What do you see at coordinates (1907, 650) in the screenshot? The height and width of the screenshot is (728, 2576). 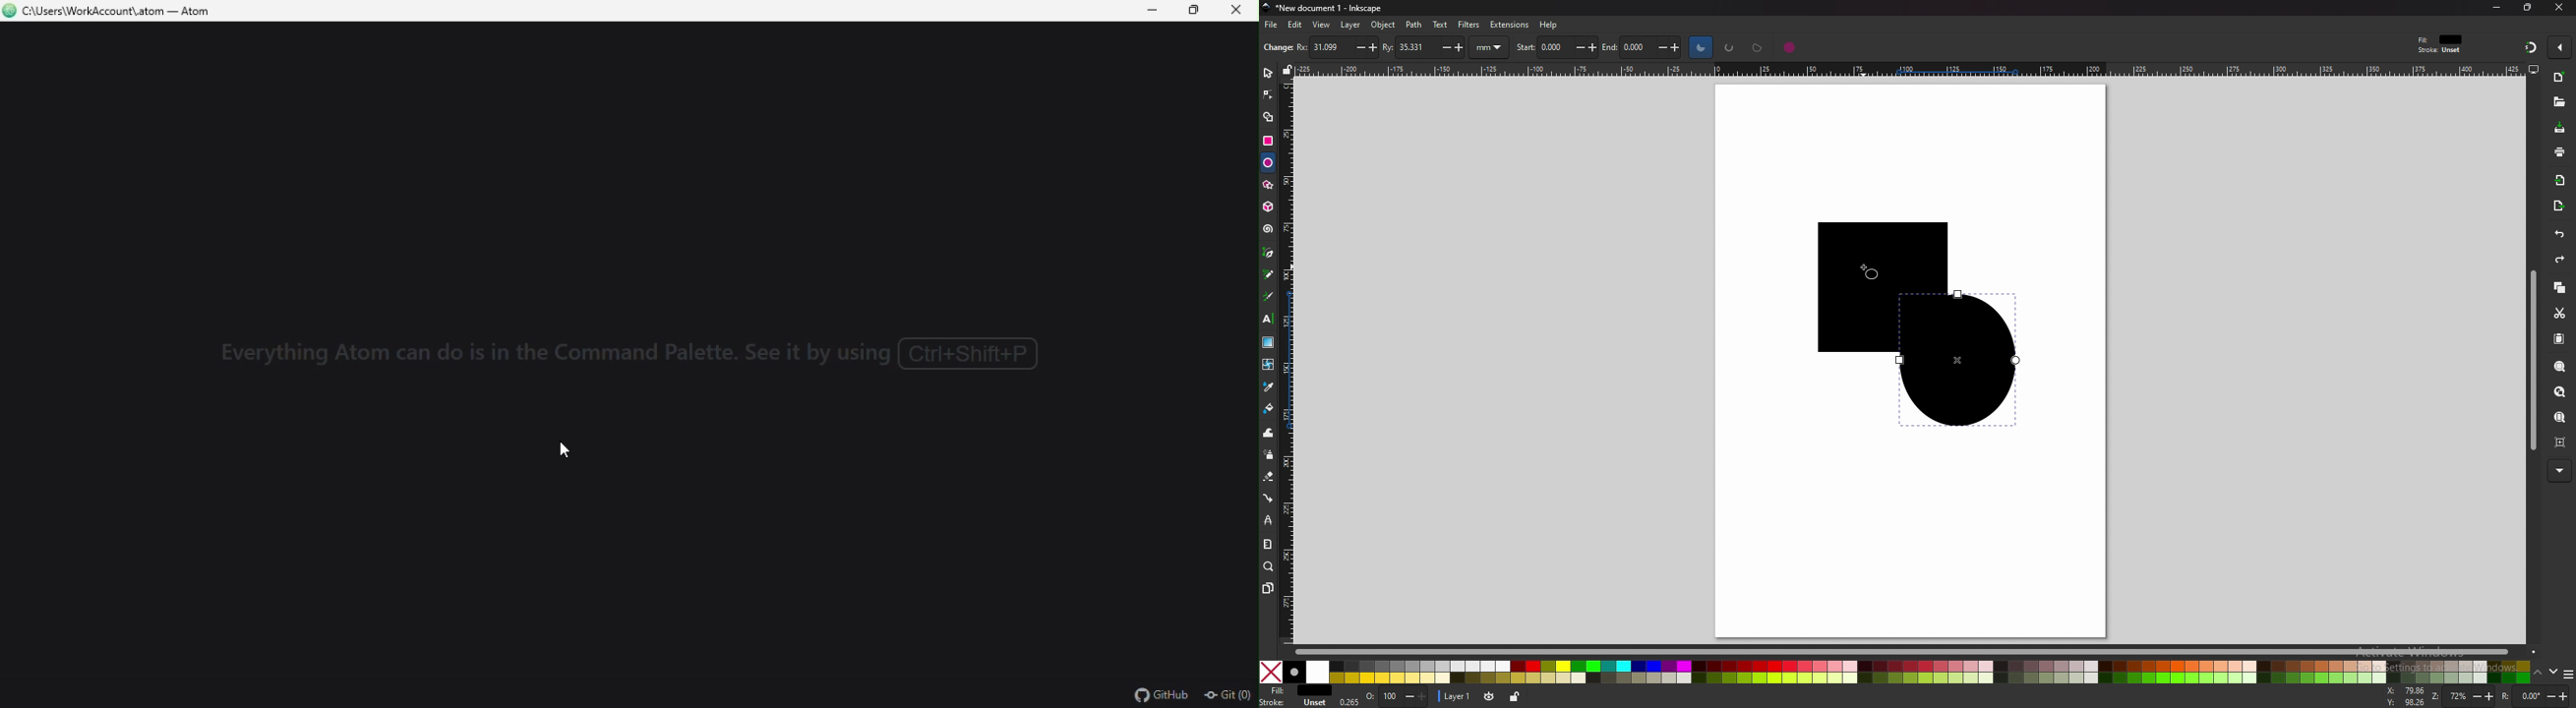 I see `scroll bar` at bounding box center [1907, 650].